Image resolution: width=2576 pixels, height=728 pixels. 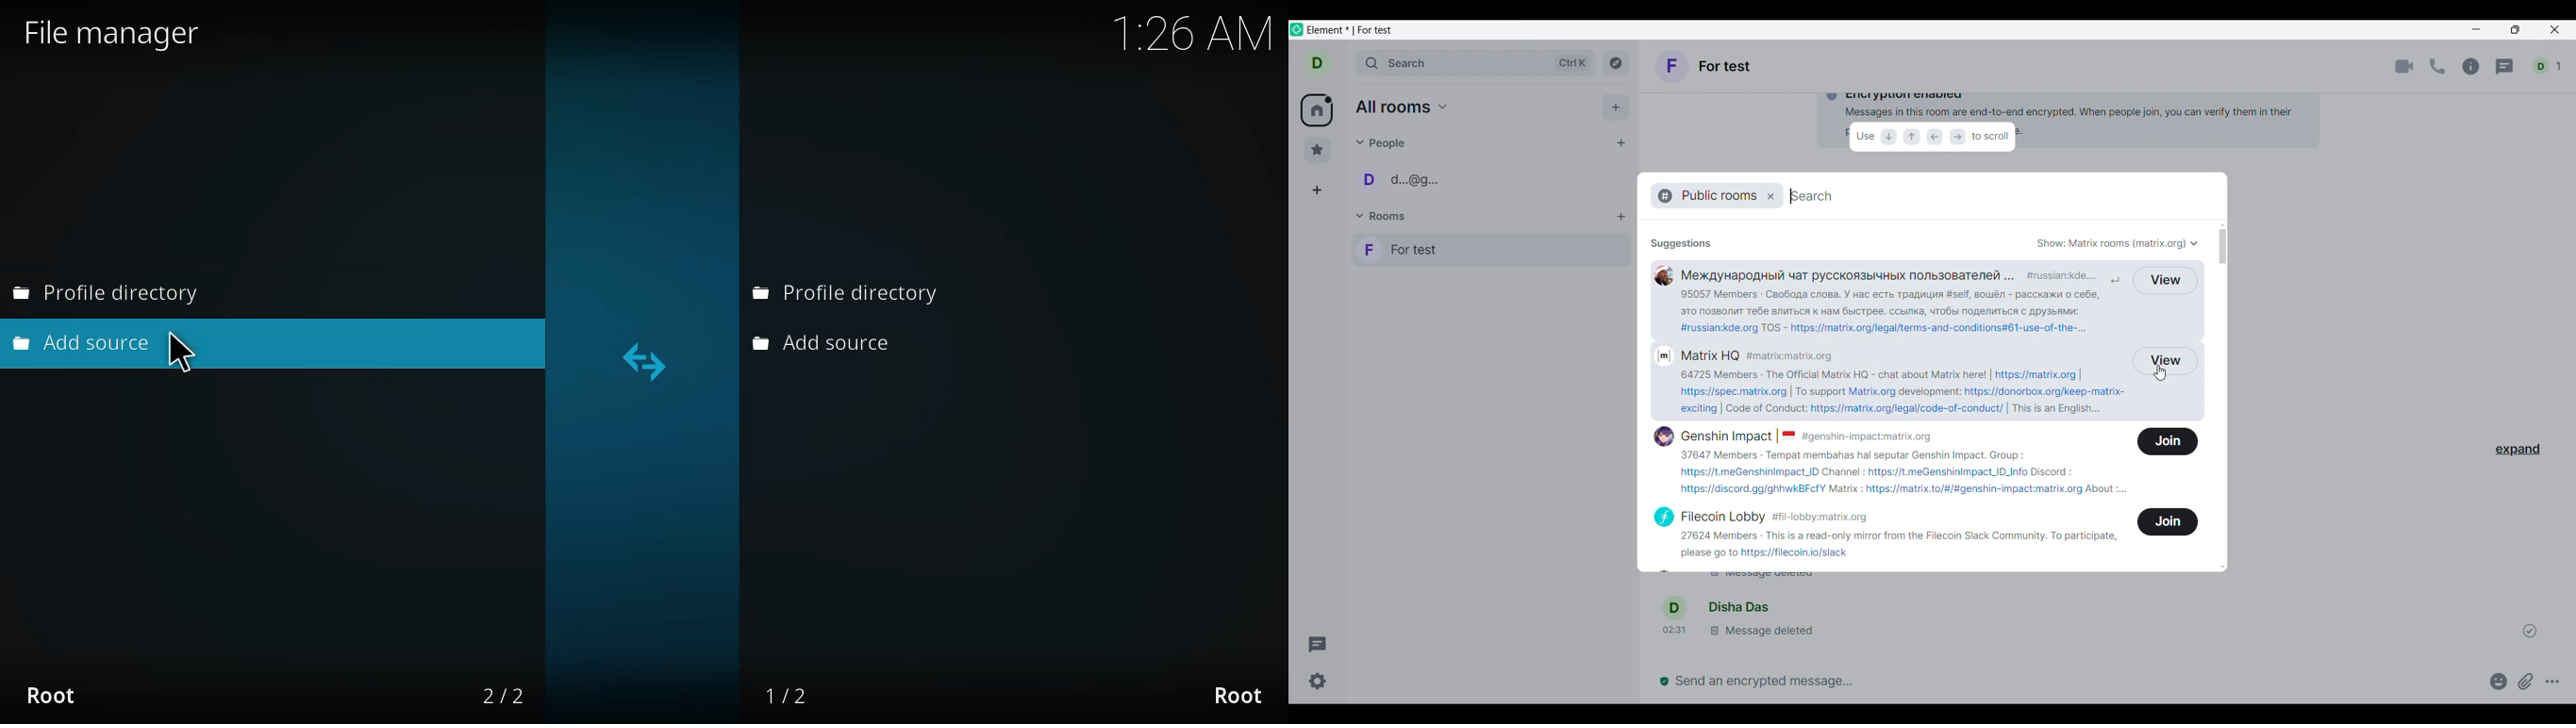 What do you see at coordinates (2168, 361) in the screenshot?
I see `view respective room` at bounding box center [2168, 361].